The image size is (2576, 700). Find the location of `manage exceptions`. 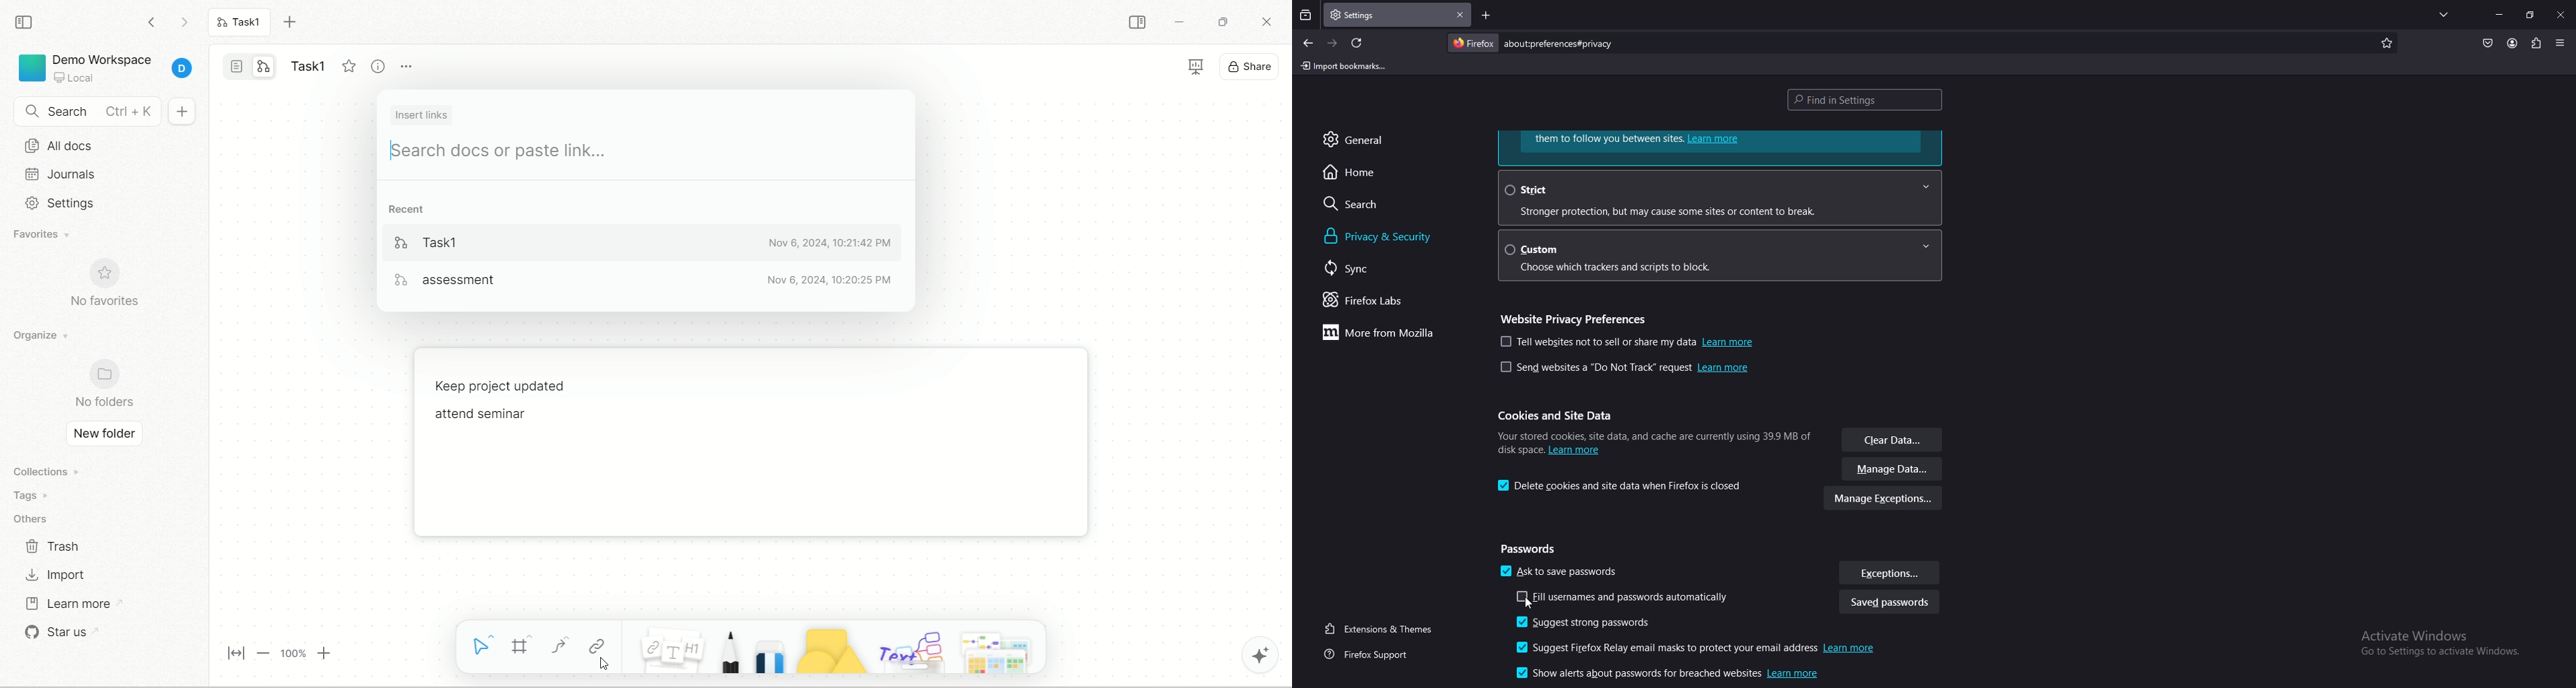

manage exceptions is located at coordinates (1884, 500).